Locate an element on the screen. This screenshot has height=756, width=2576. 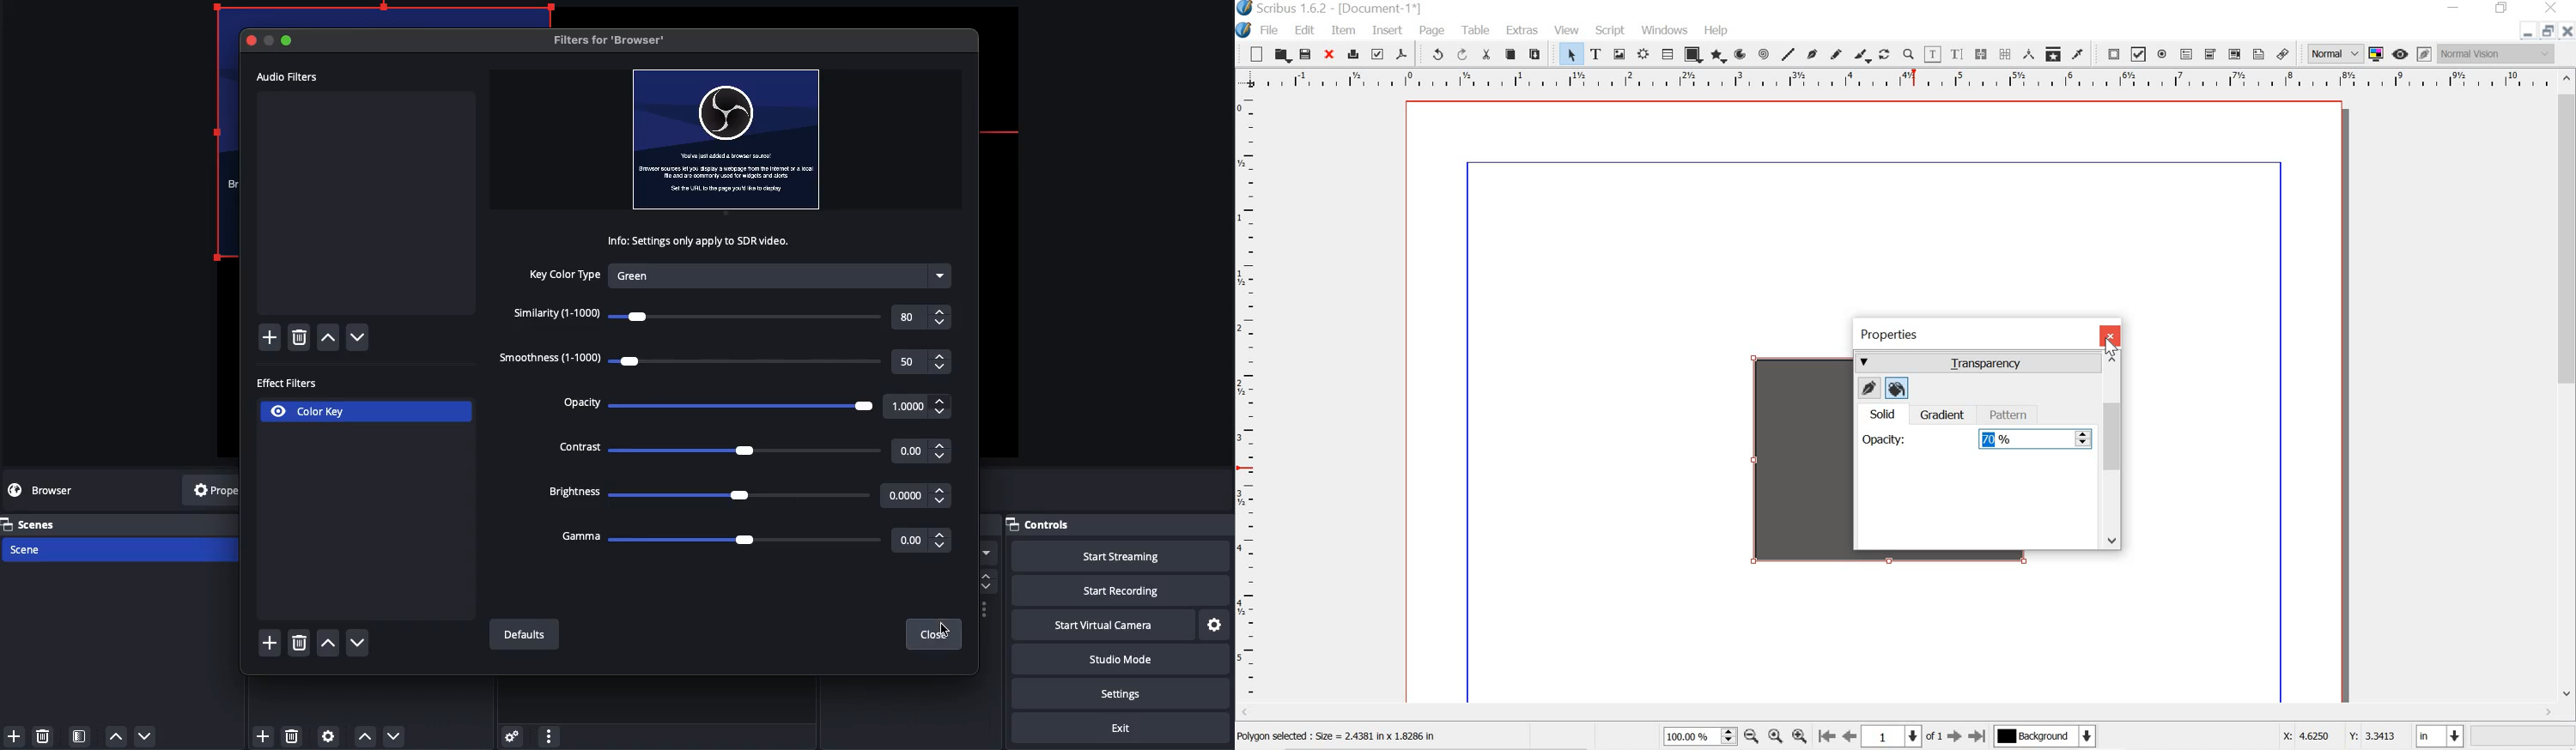
Close is located at coordinates (253, 39).